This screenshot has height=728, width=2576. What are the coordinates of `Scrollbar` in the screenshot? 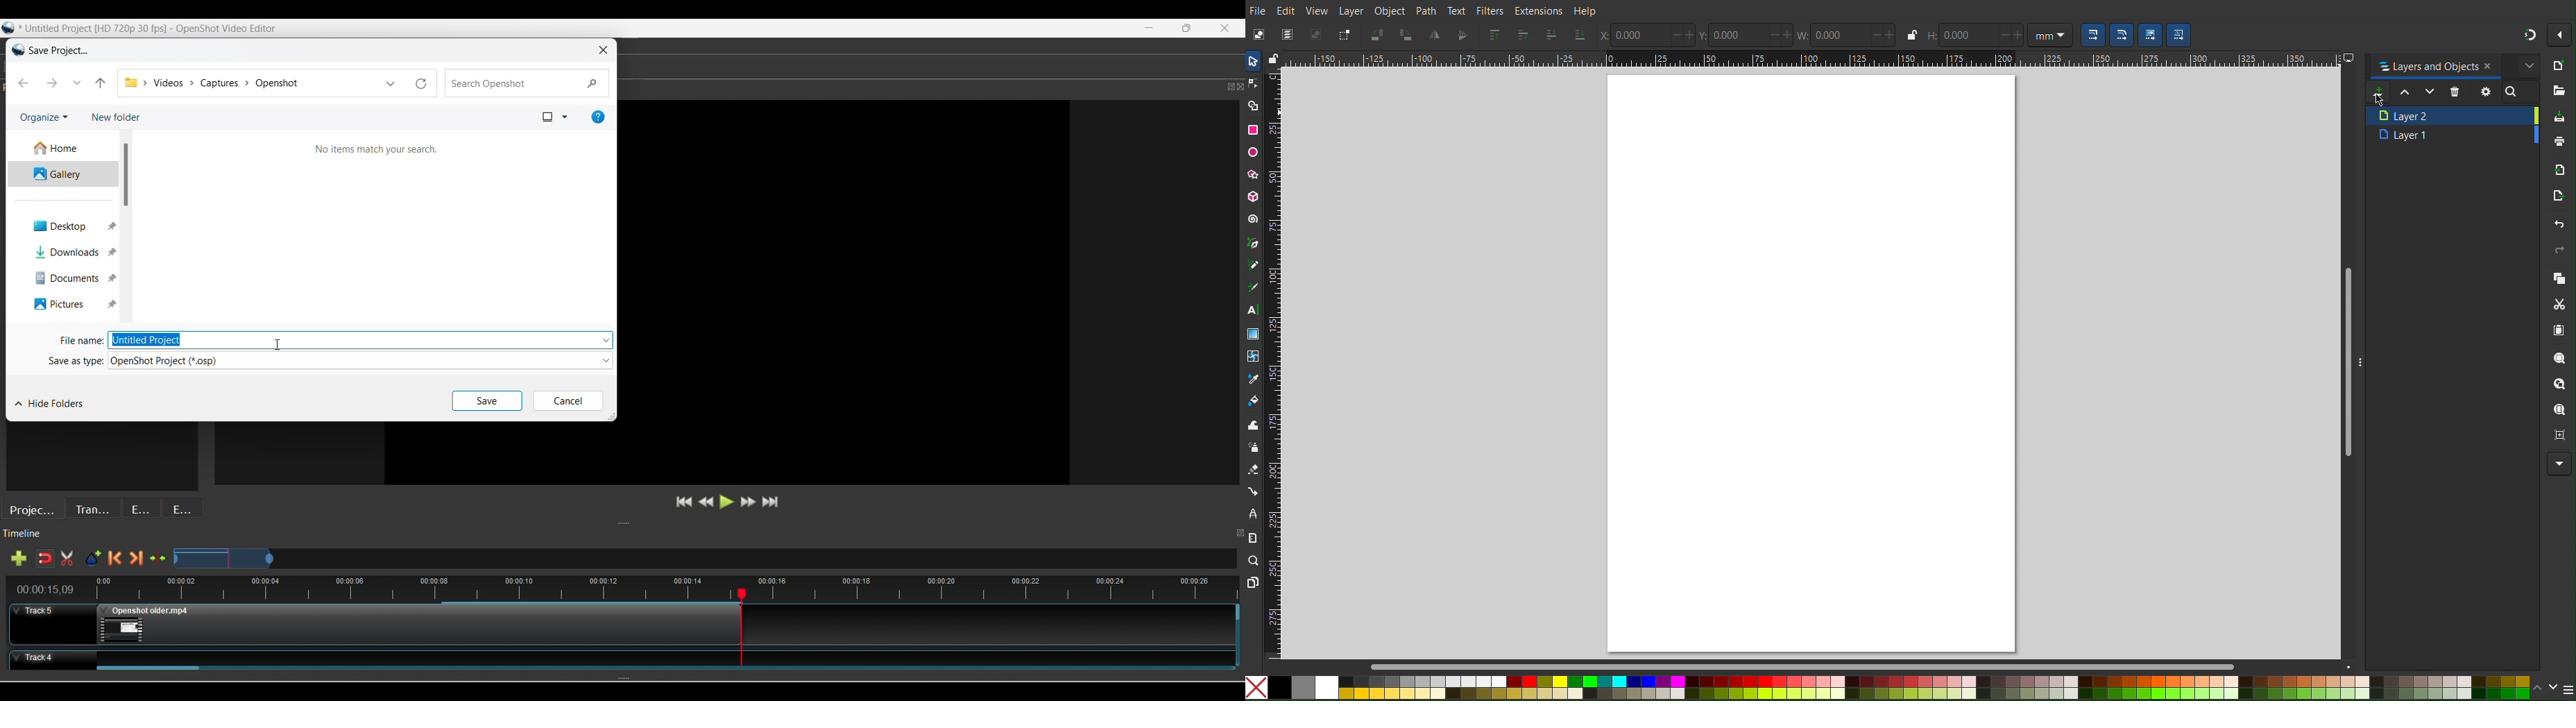 It's located at (1474, 666).